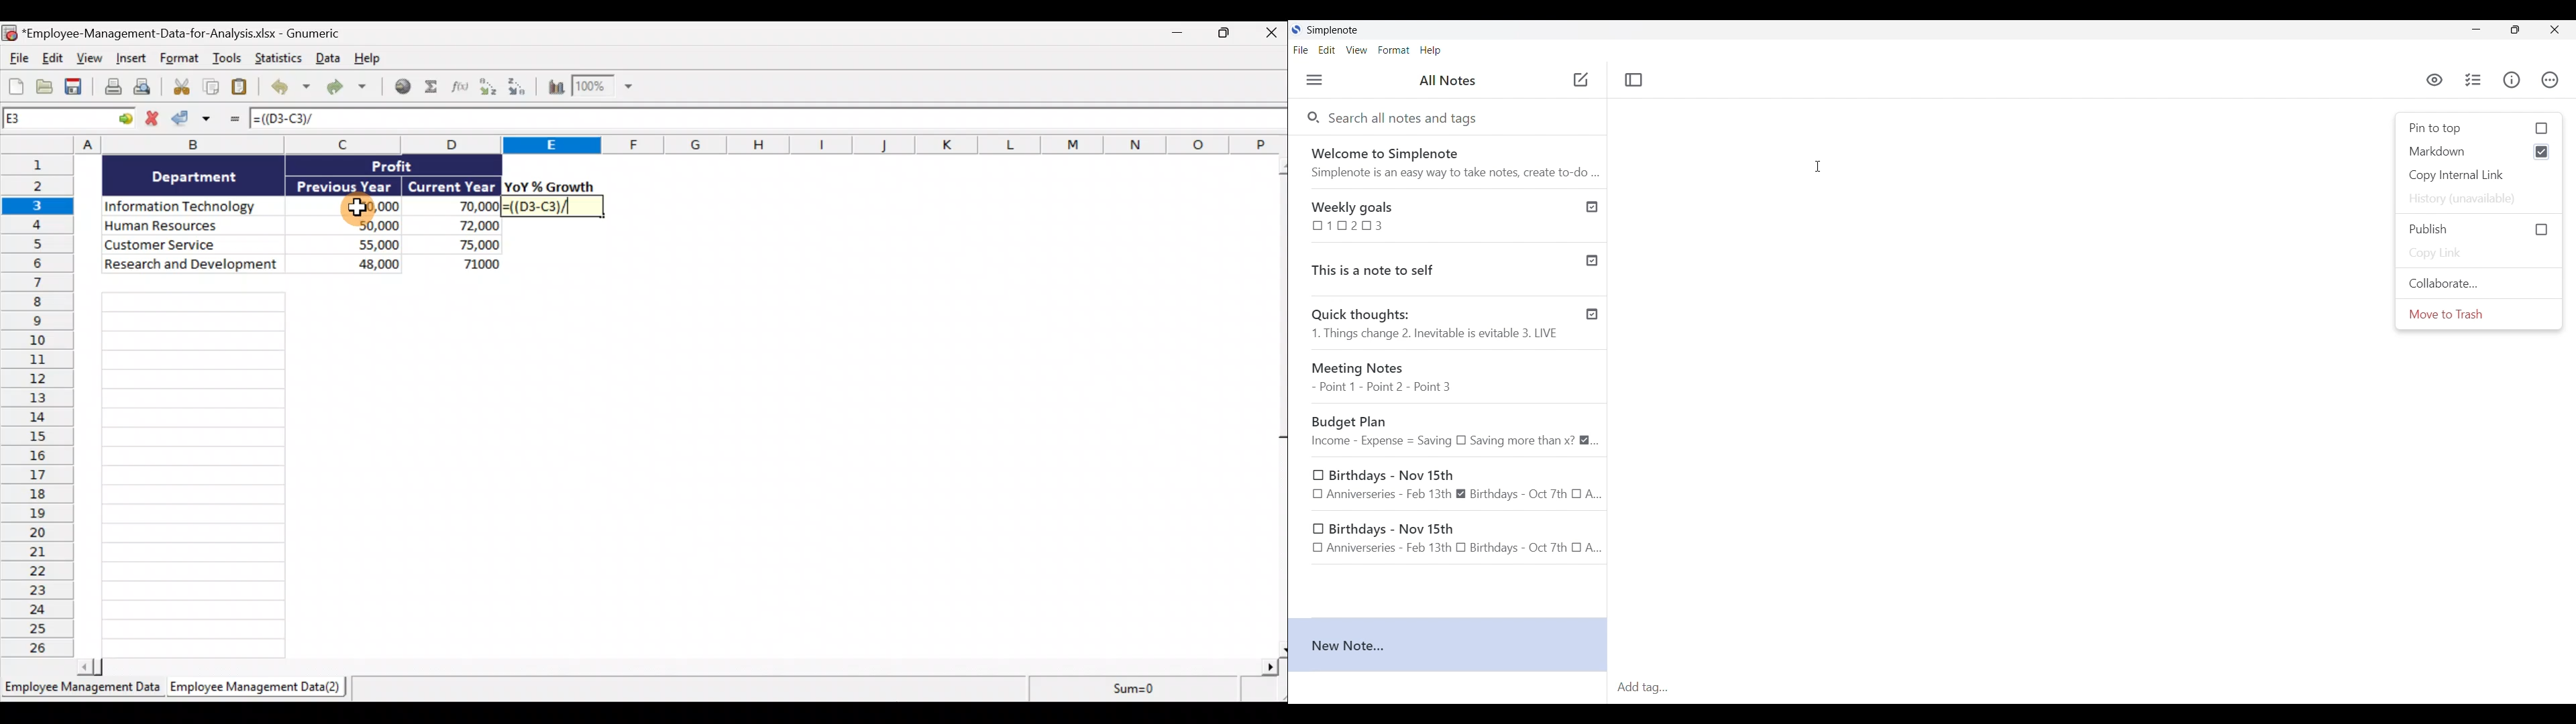  Describe the element at coordinates (180, 60) in the screenshot. I see `Format` at that location.